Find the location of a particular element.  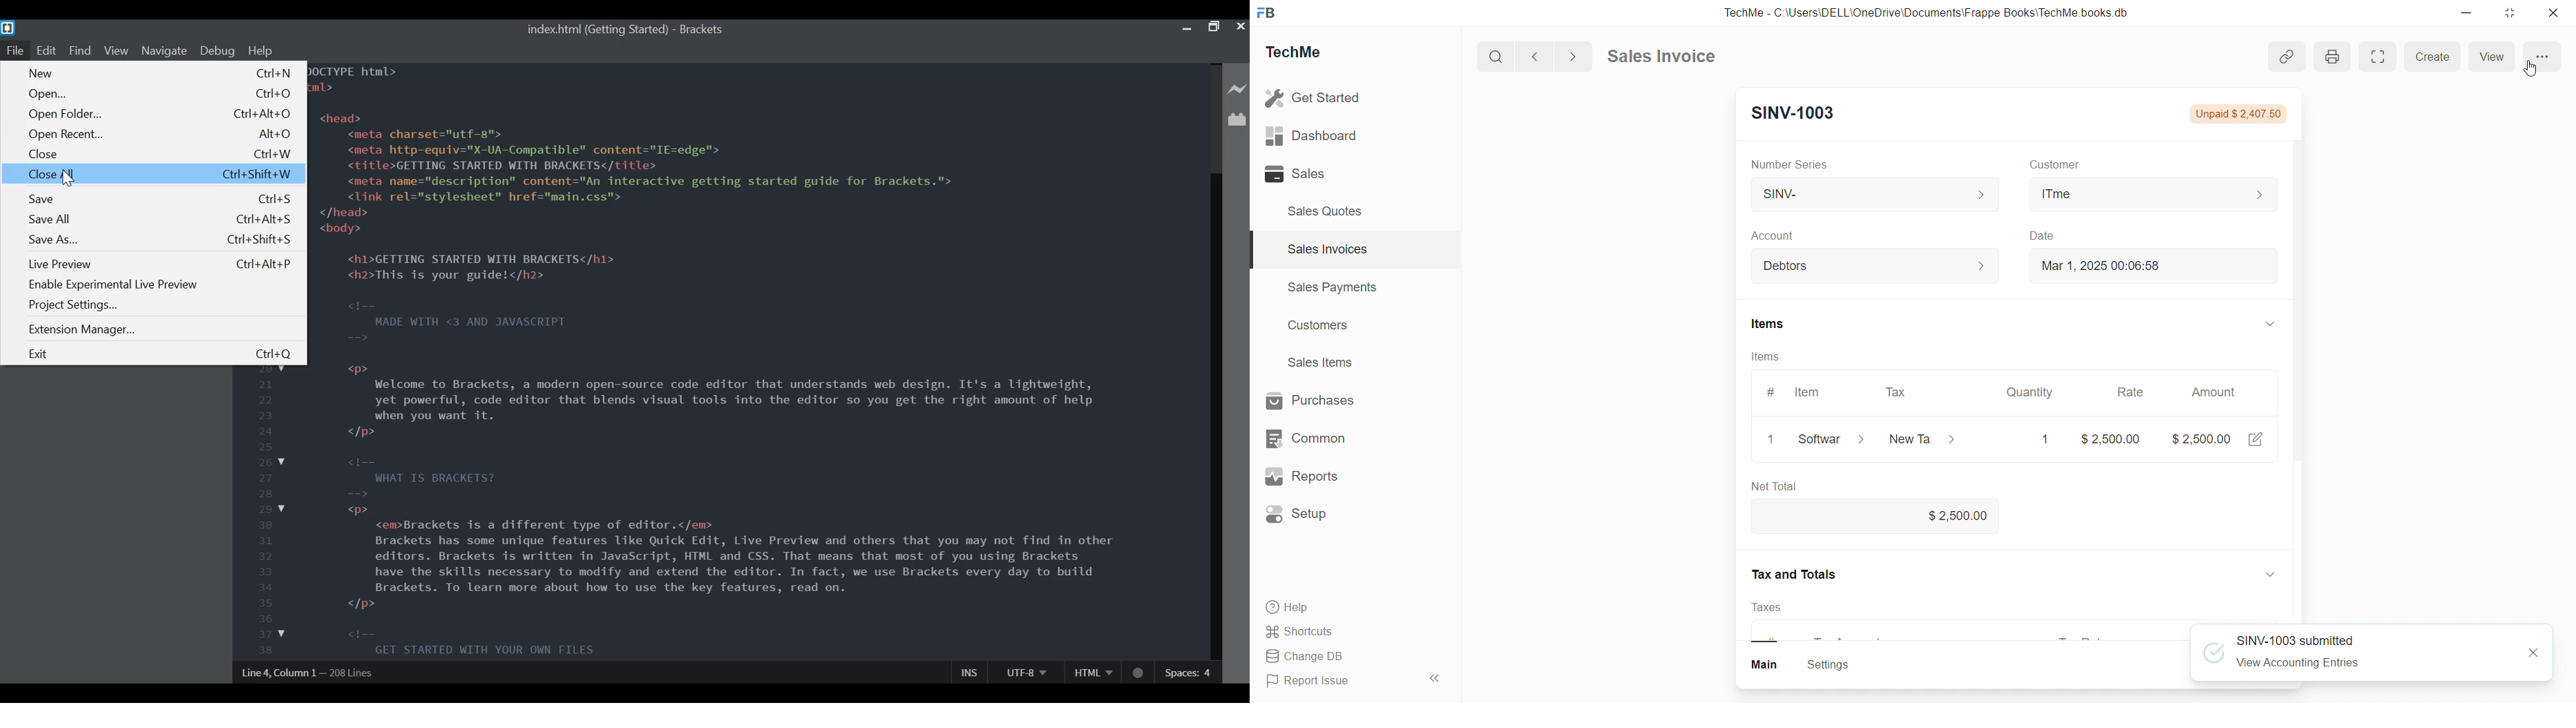

Open Folder is located at coordinates (160, 115).